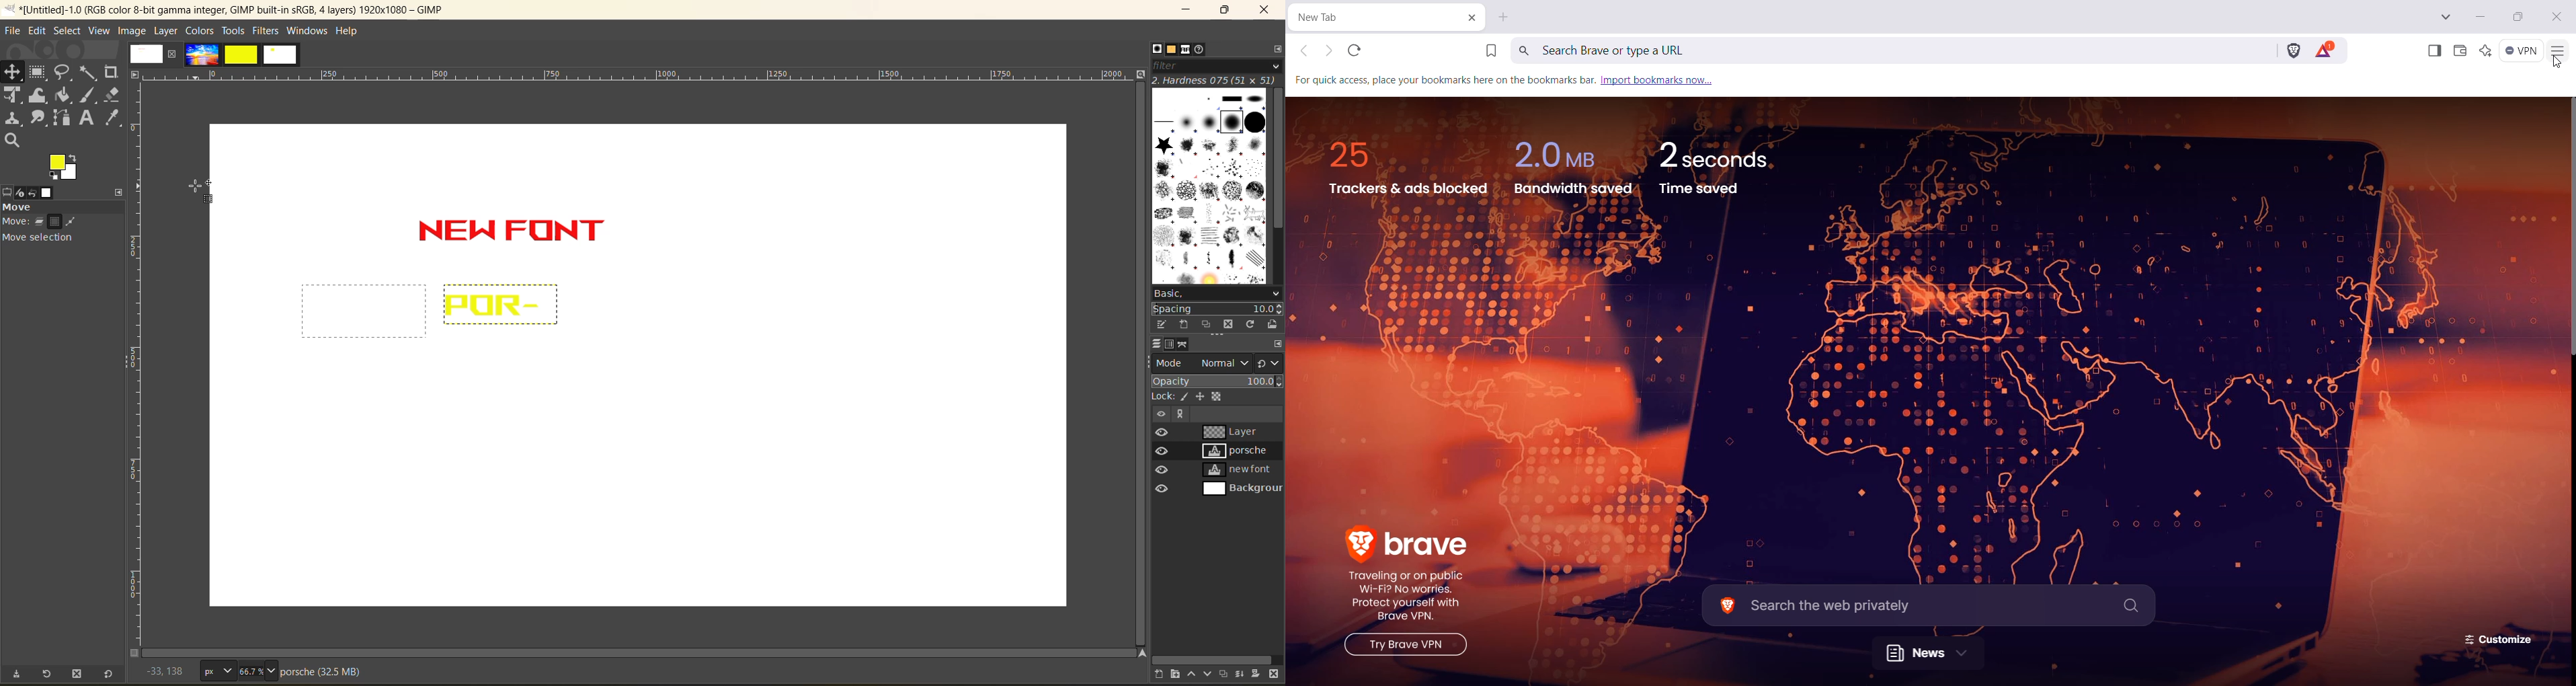  What do you see at coordinates (225, 9) in the screenshot?
I see `app name and file name` at bounding box center [225, 9].